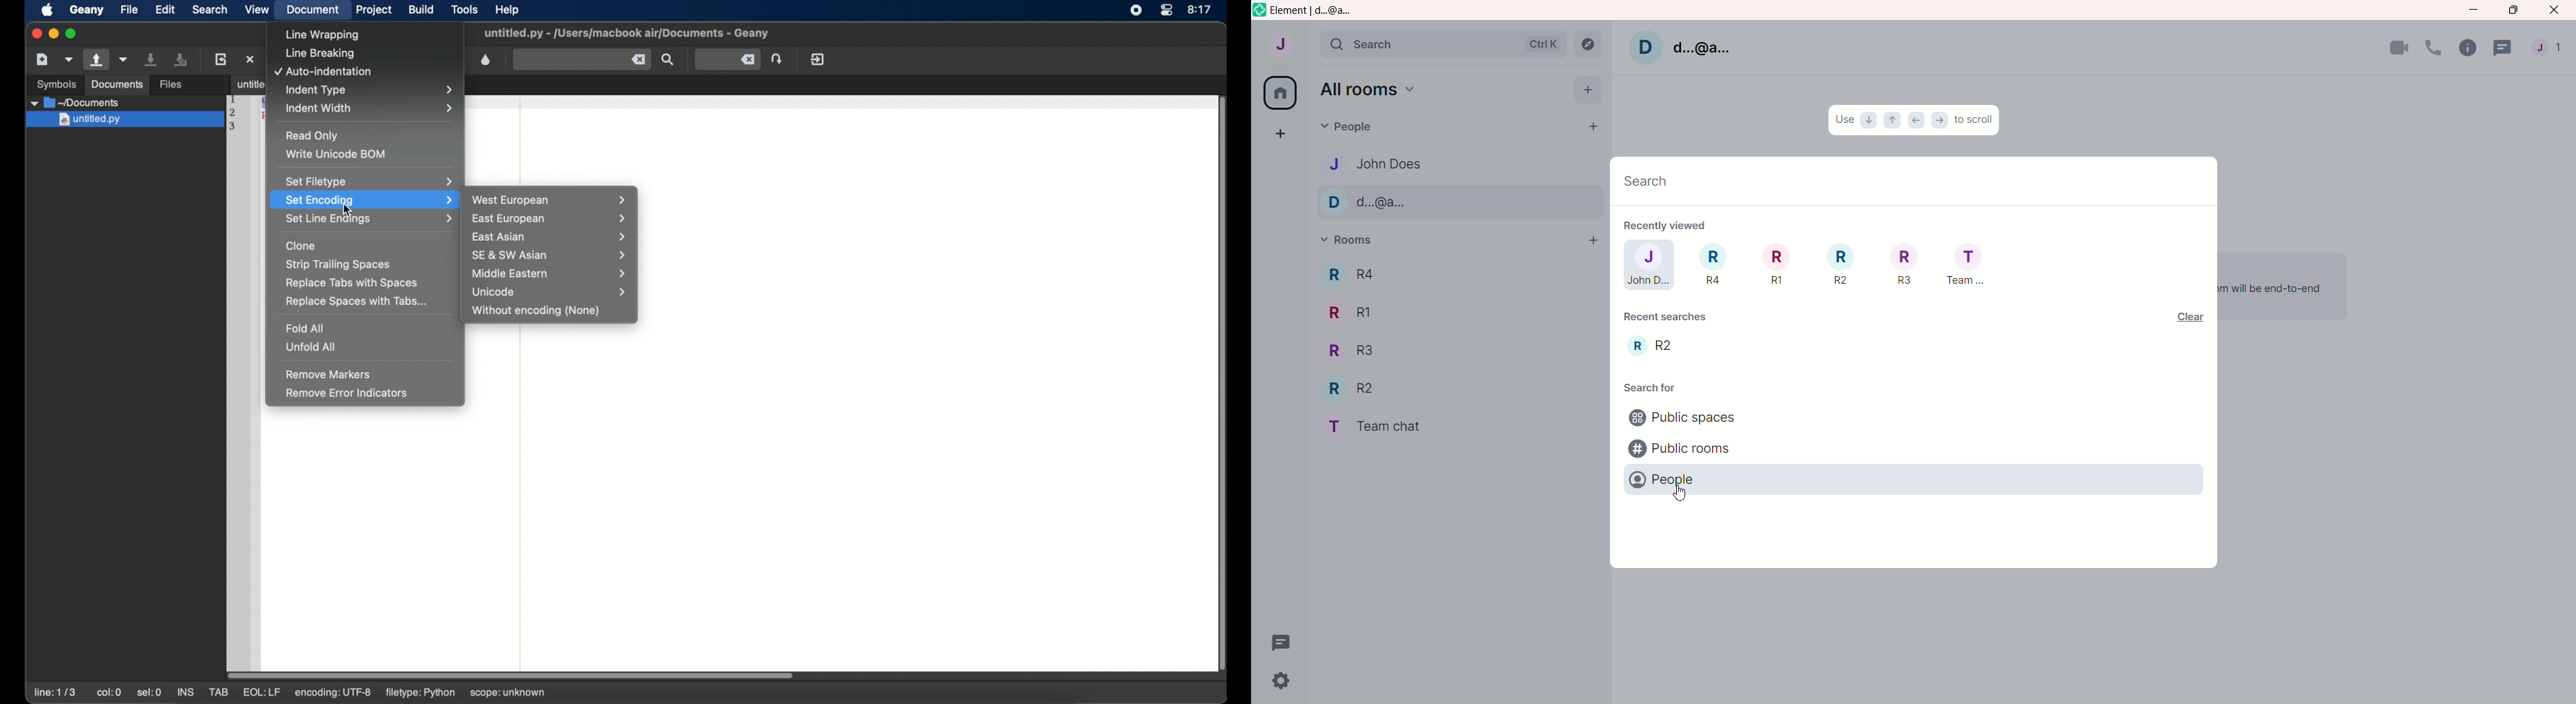 Image resolution: width=2576 pixels, height=728 pixels. I want to click on east european menu, so click(550, 220).